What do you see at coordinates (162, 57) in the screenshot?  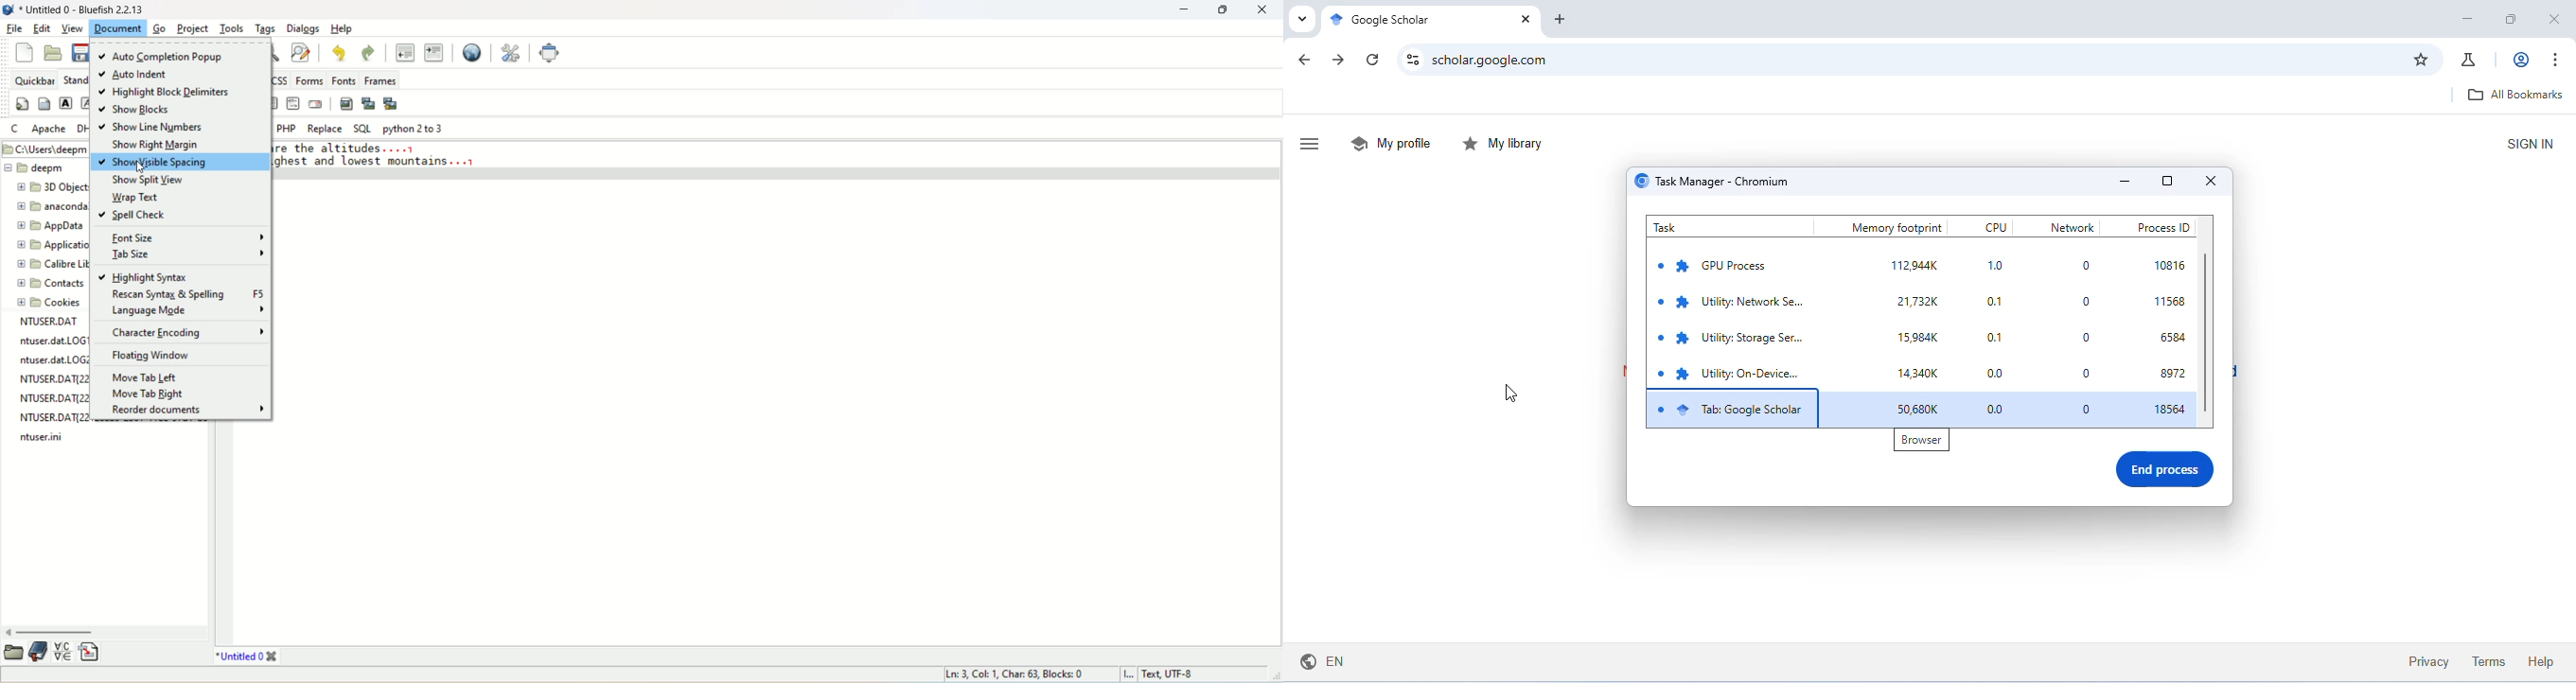 I see `auto completion popup` at bounding box center [162, 57].